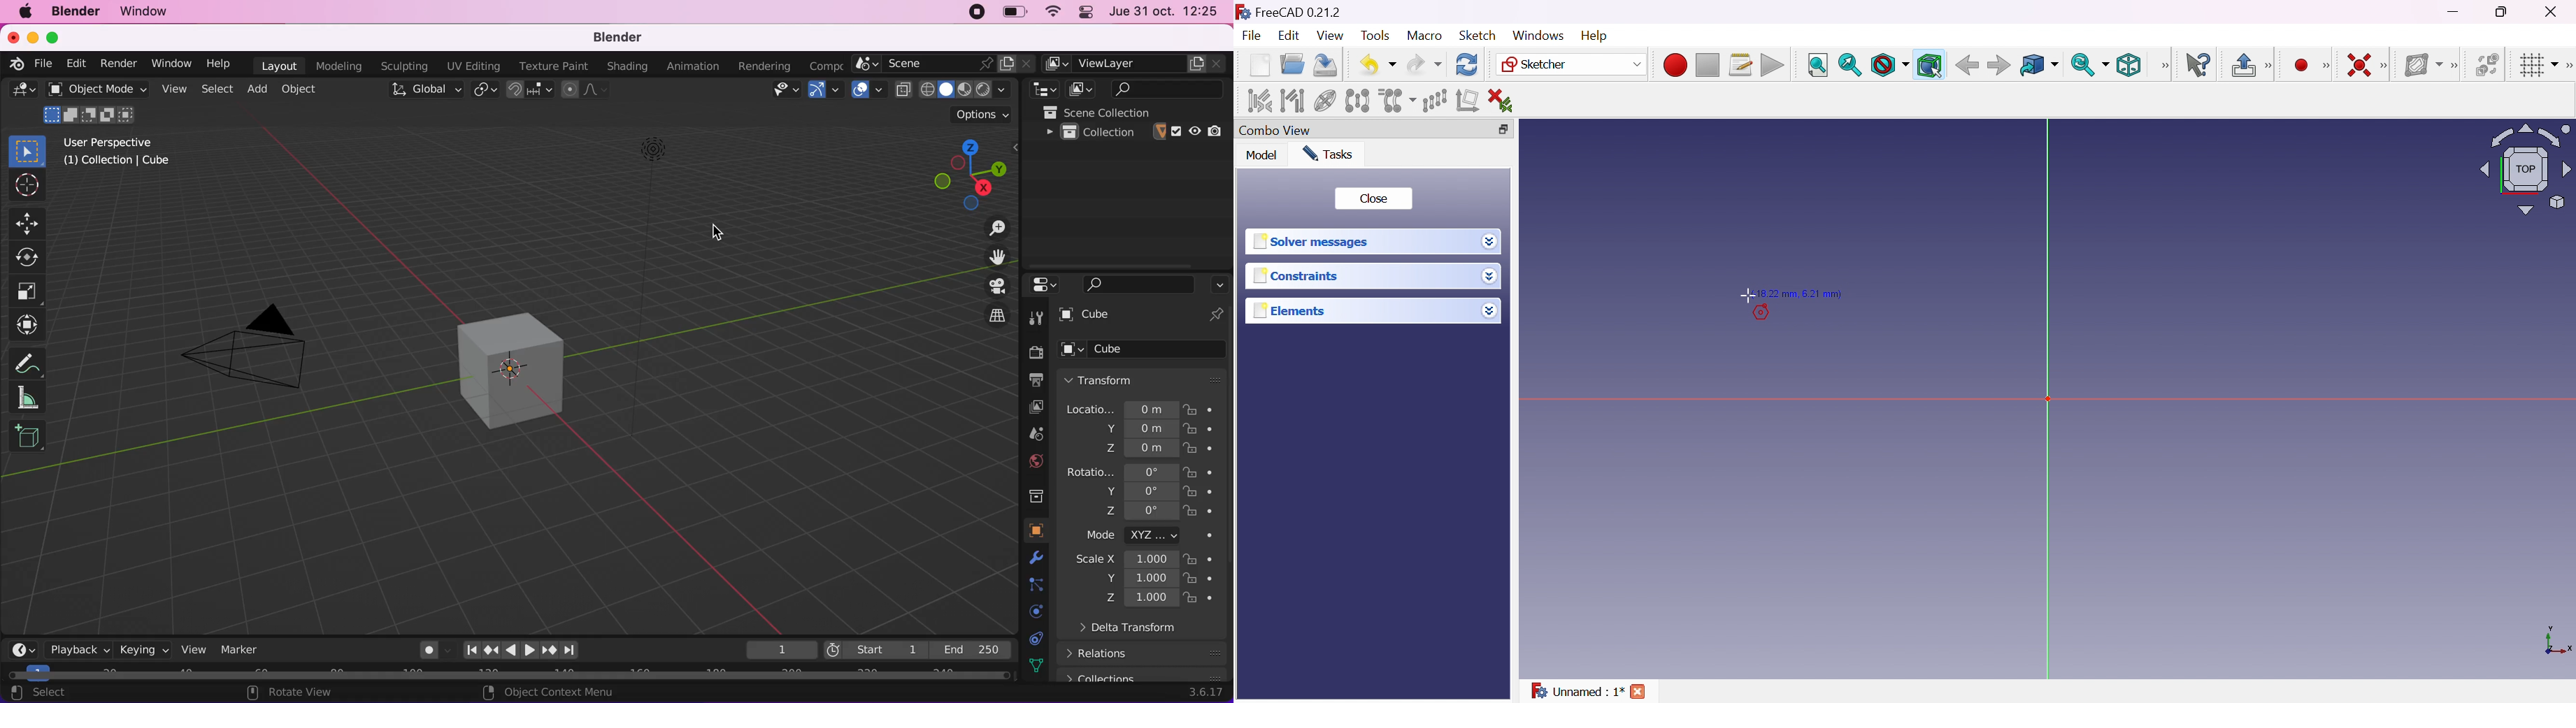  I want to click on Bounding box, so click(1930, 66).